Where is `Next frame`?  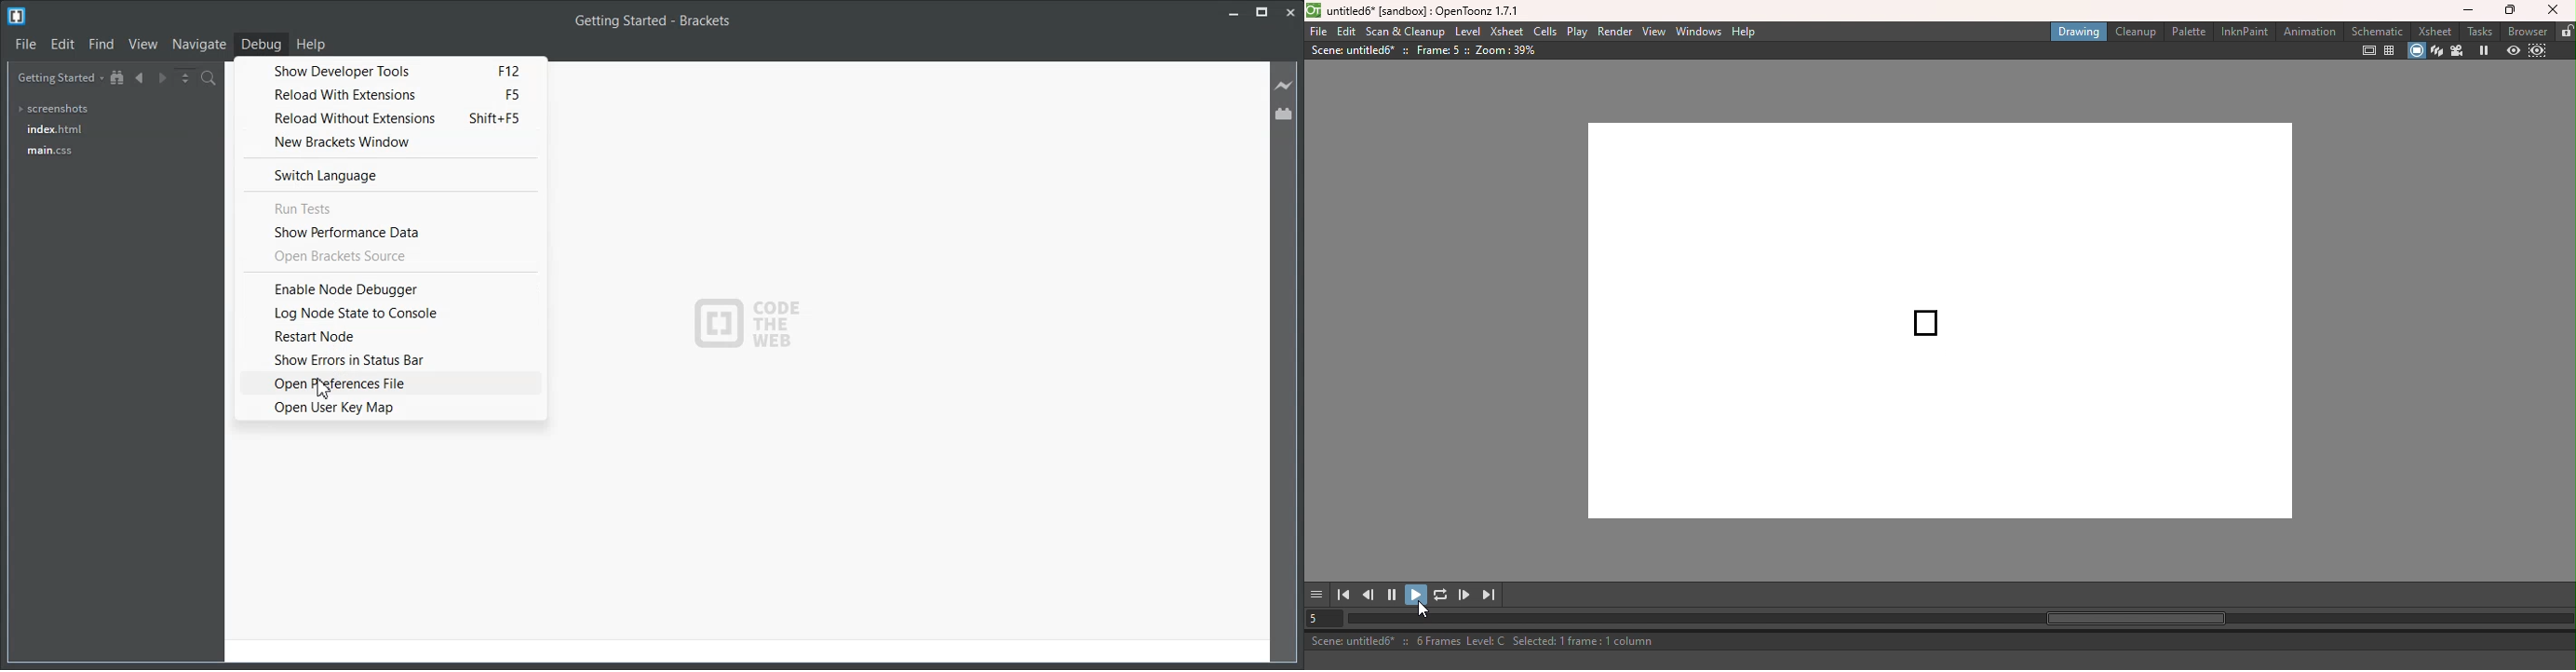
Next frame is located at coordinates (1465, 596).